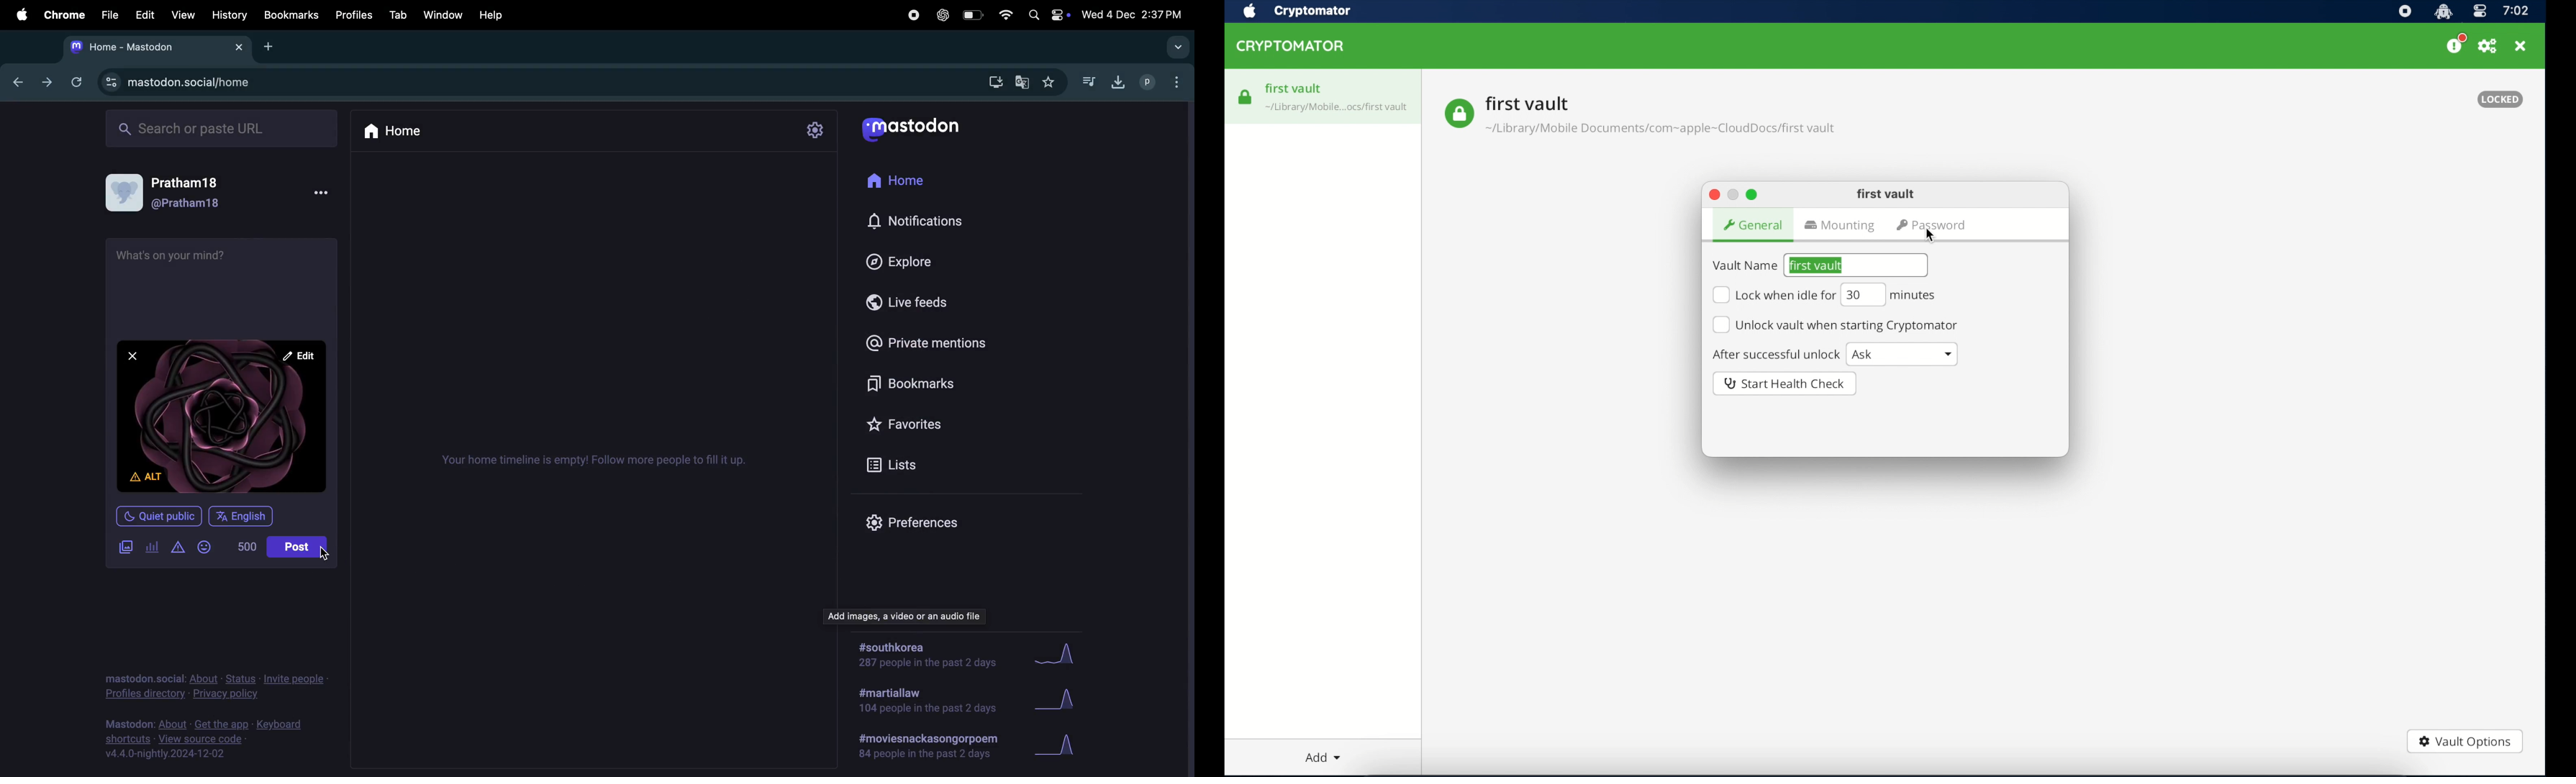  Describe the element at coordinates (1058, 702) in the screenshot. I see `Graph` at that location.